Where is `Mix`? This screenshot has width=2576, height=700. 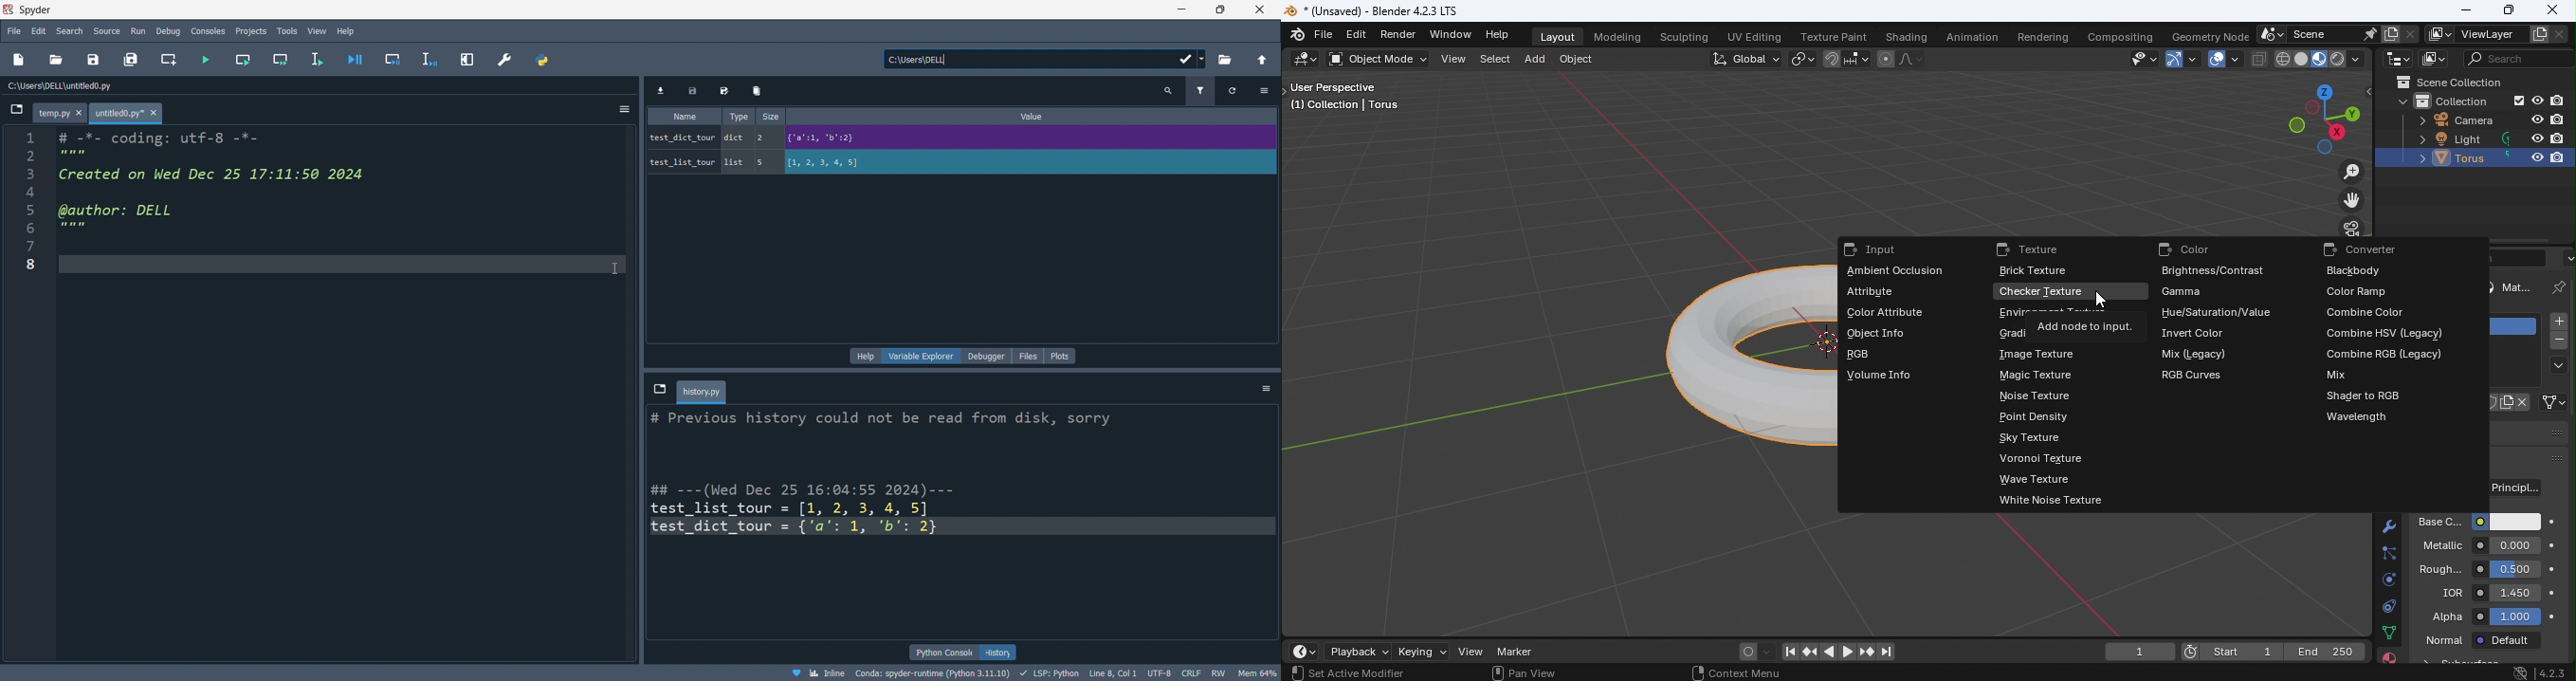 Mix is located at coordinates (2343, 375).